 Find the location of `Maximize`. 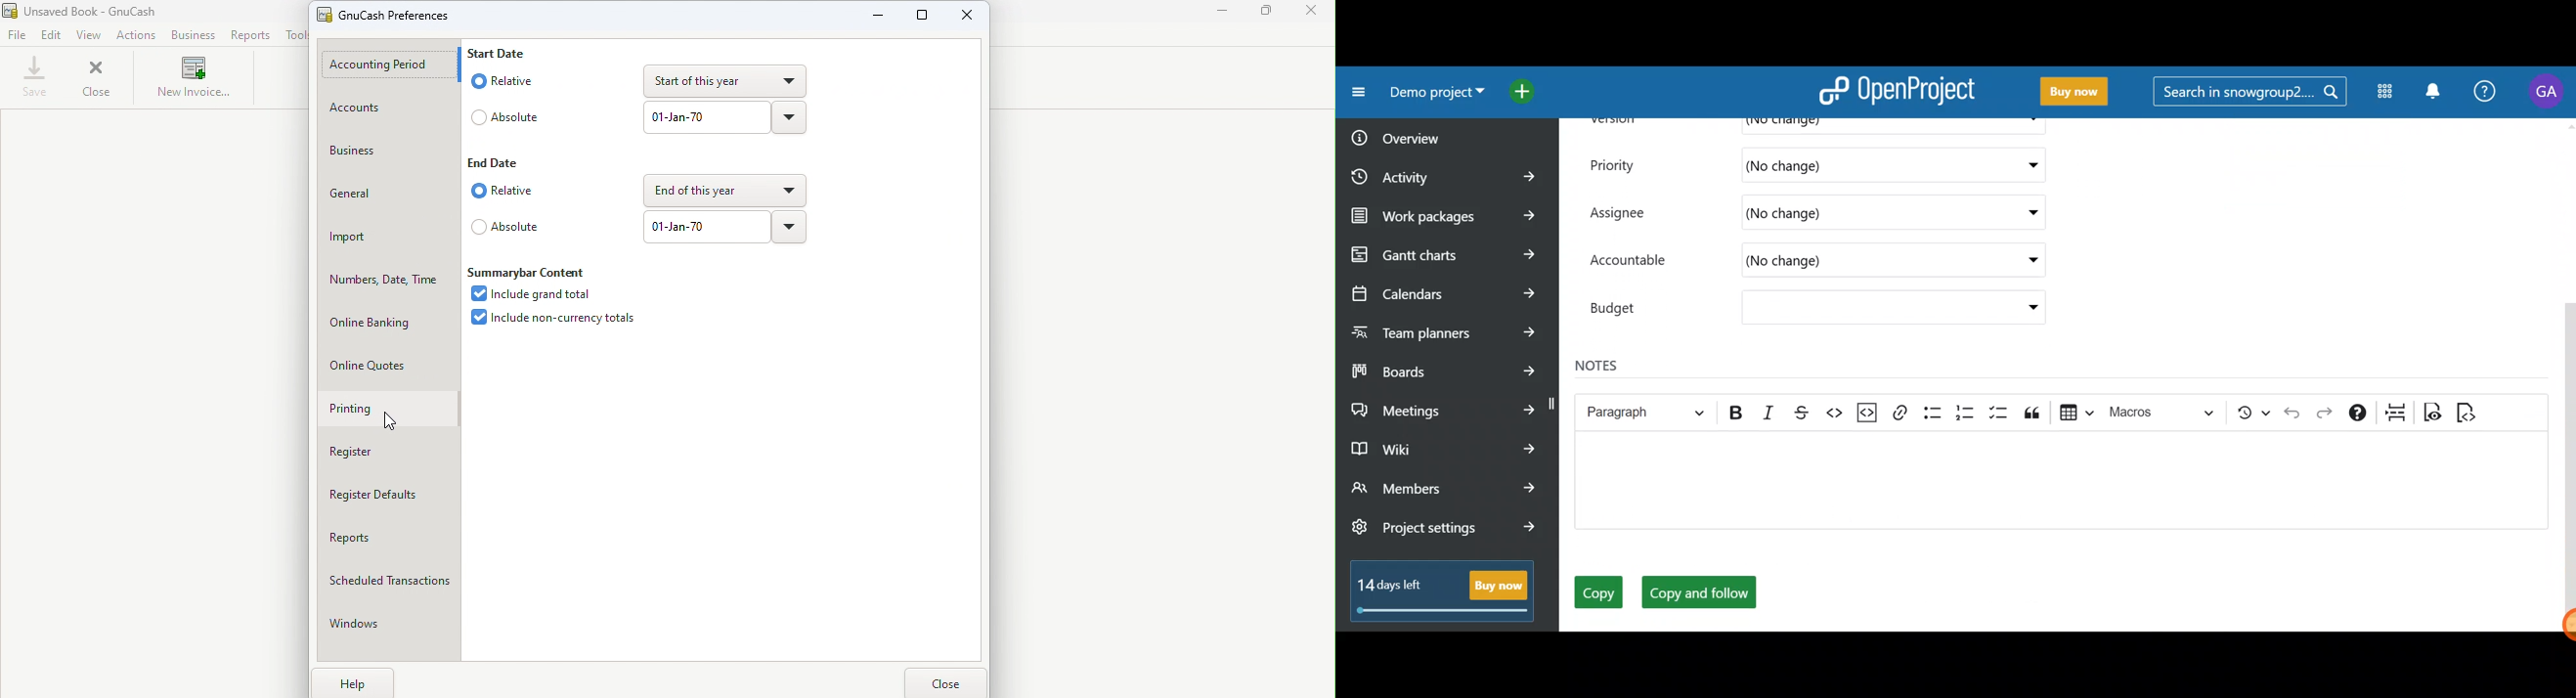

Maximize is located at coordinates (1269, 15).